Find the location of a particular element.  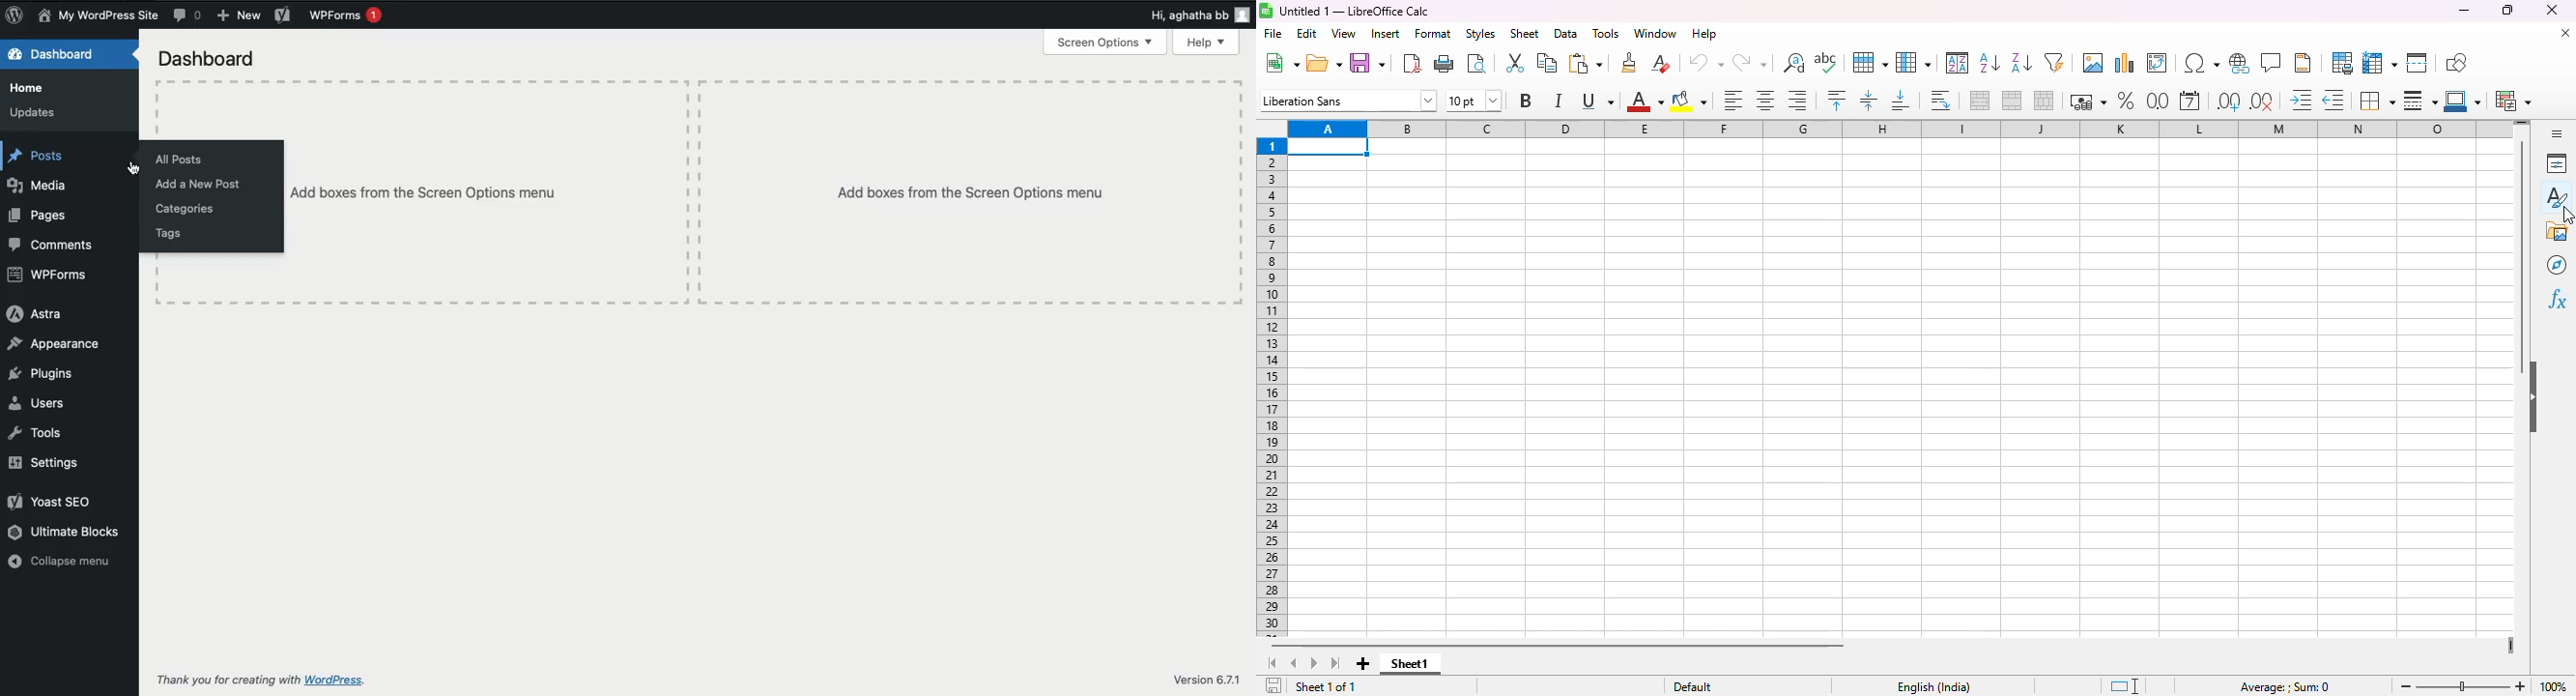

cursor is located at coordinates (2567, 213).